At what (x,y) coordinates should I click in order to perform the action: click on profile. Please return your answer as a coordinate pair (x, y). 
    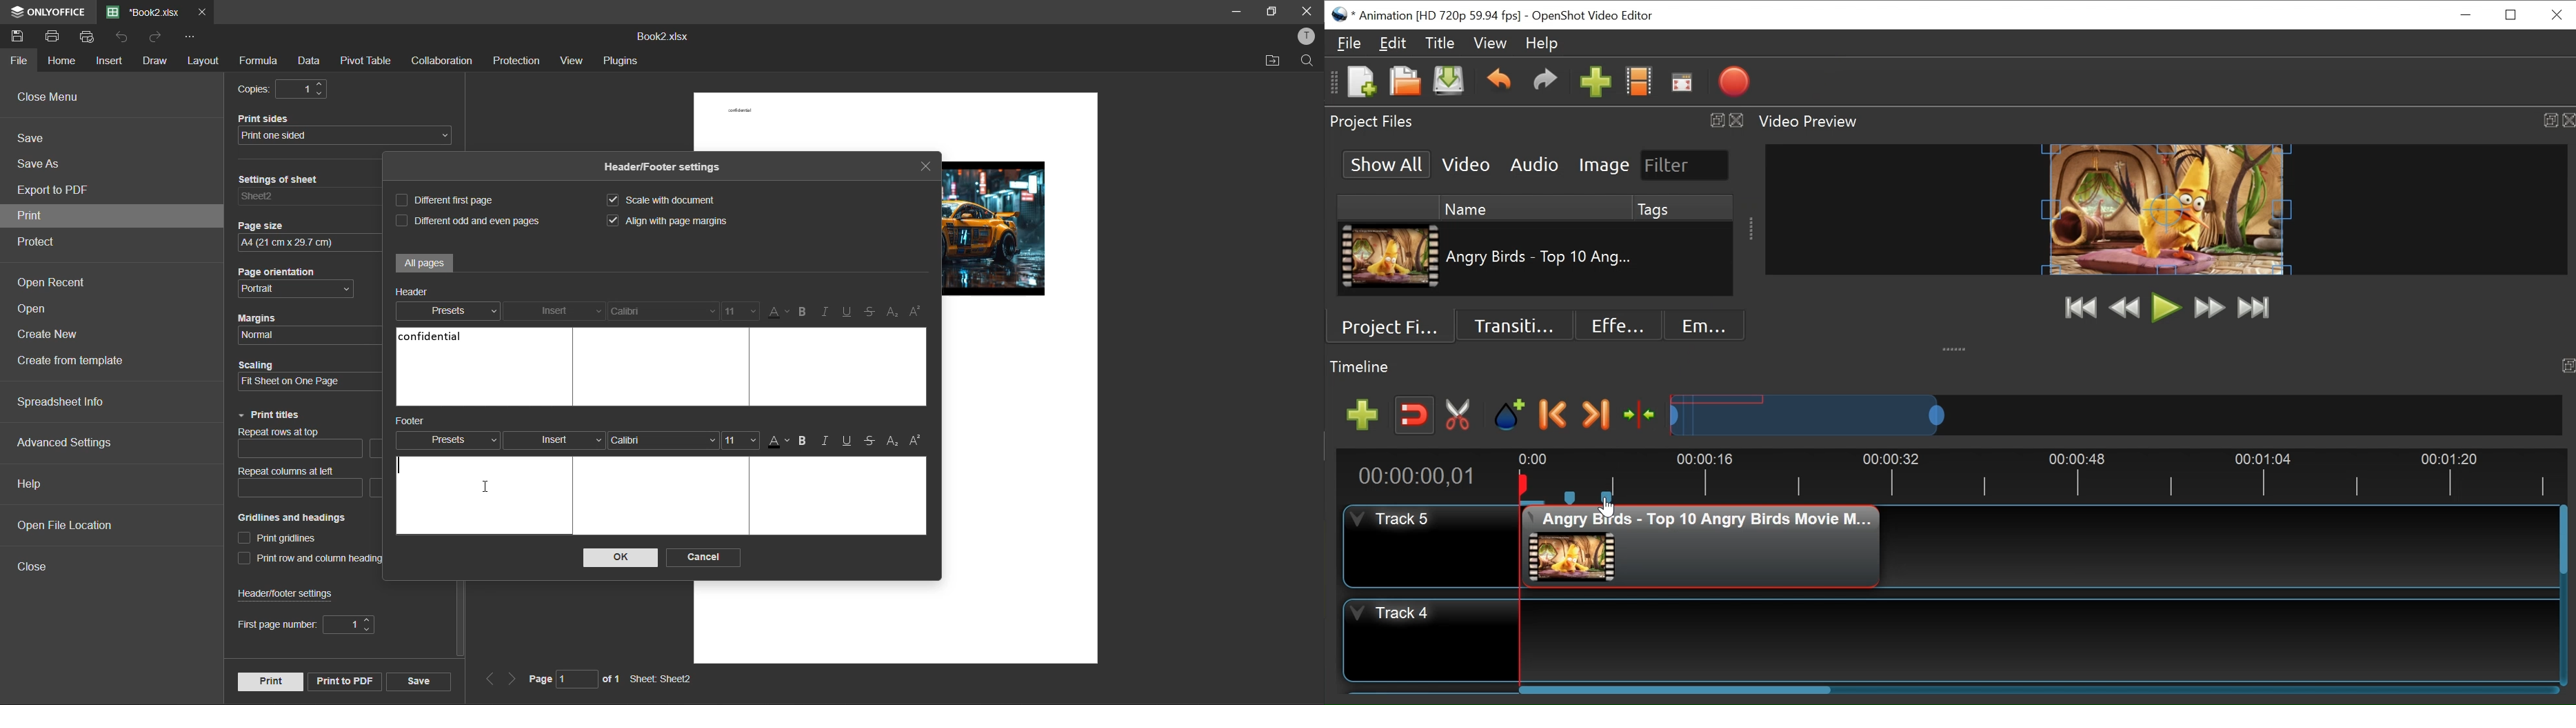
    Looking at the image, I should click on (1307, 37).